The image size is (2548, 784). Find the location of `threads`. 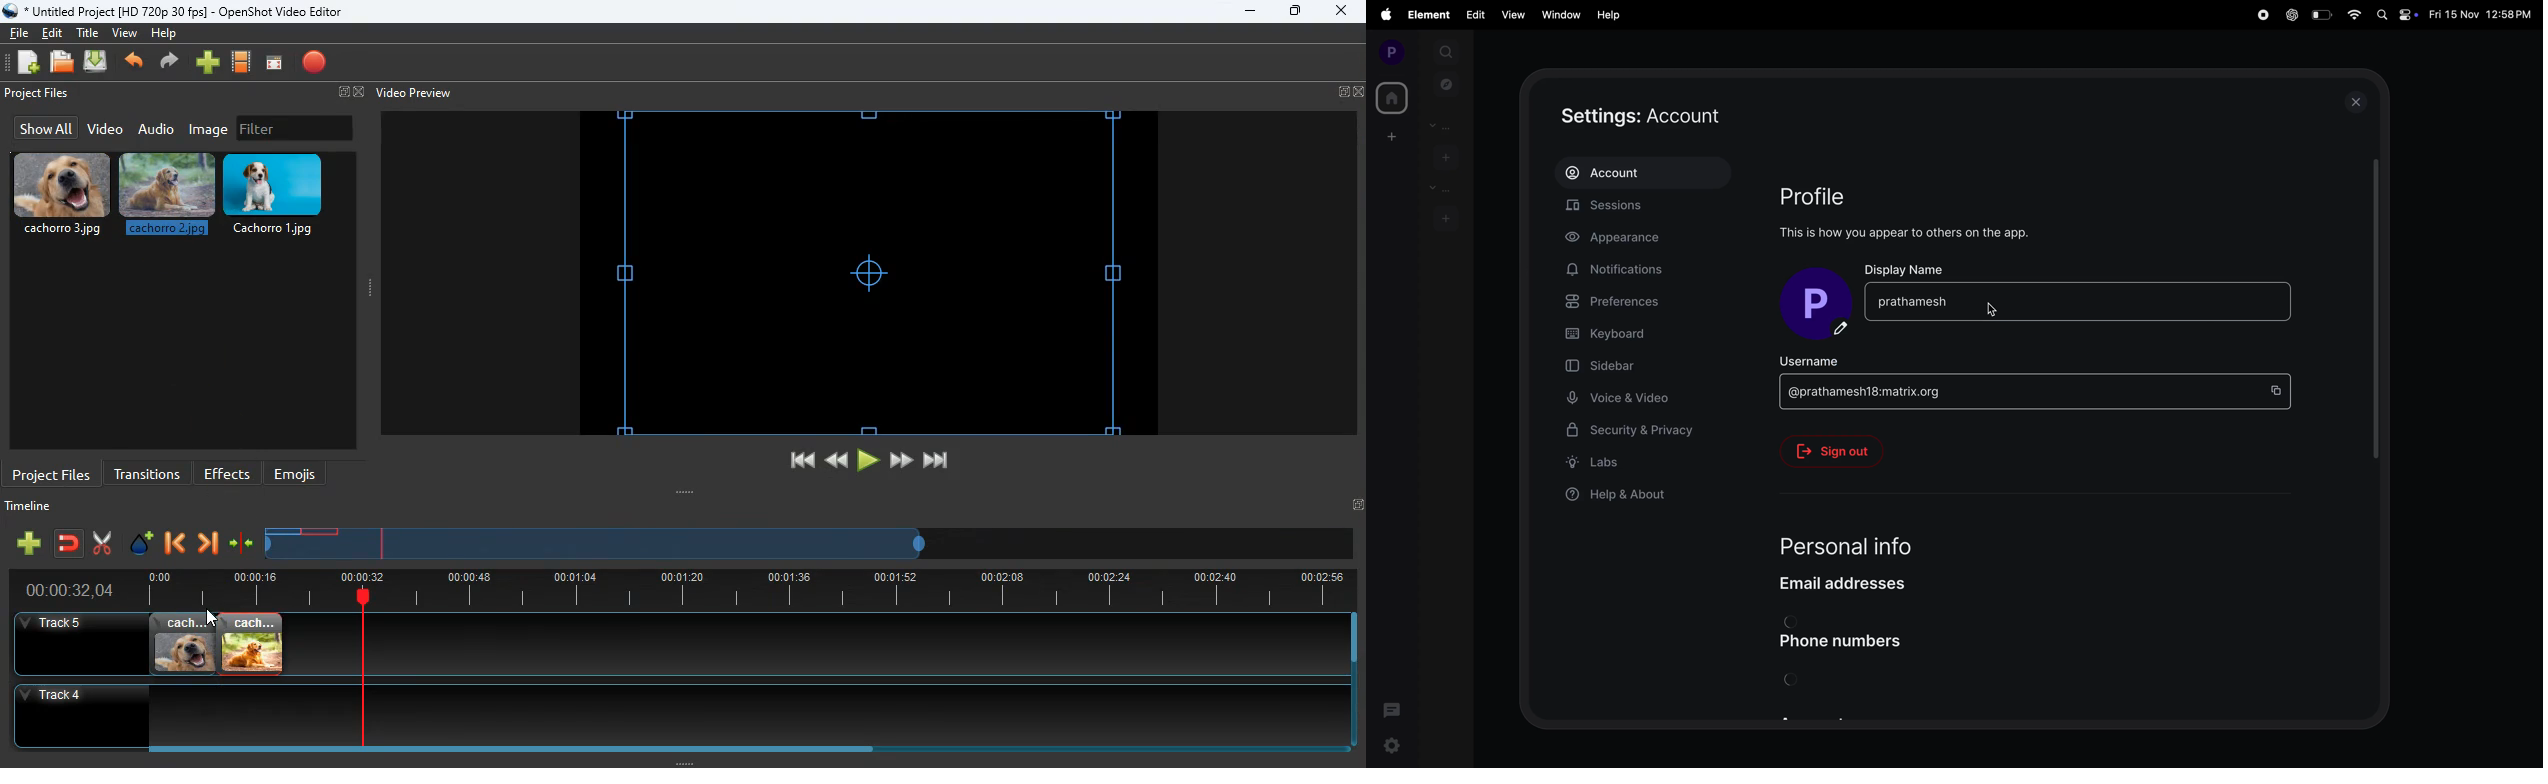

threads is located at coordinates (1392, 709).